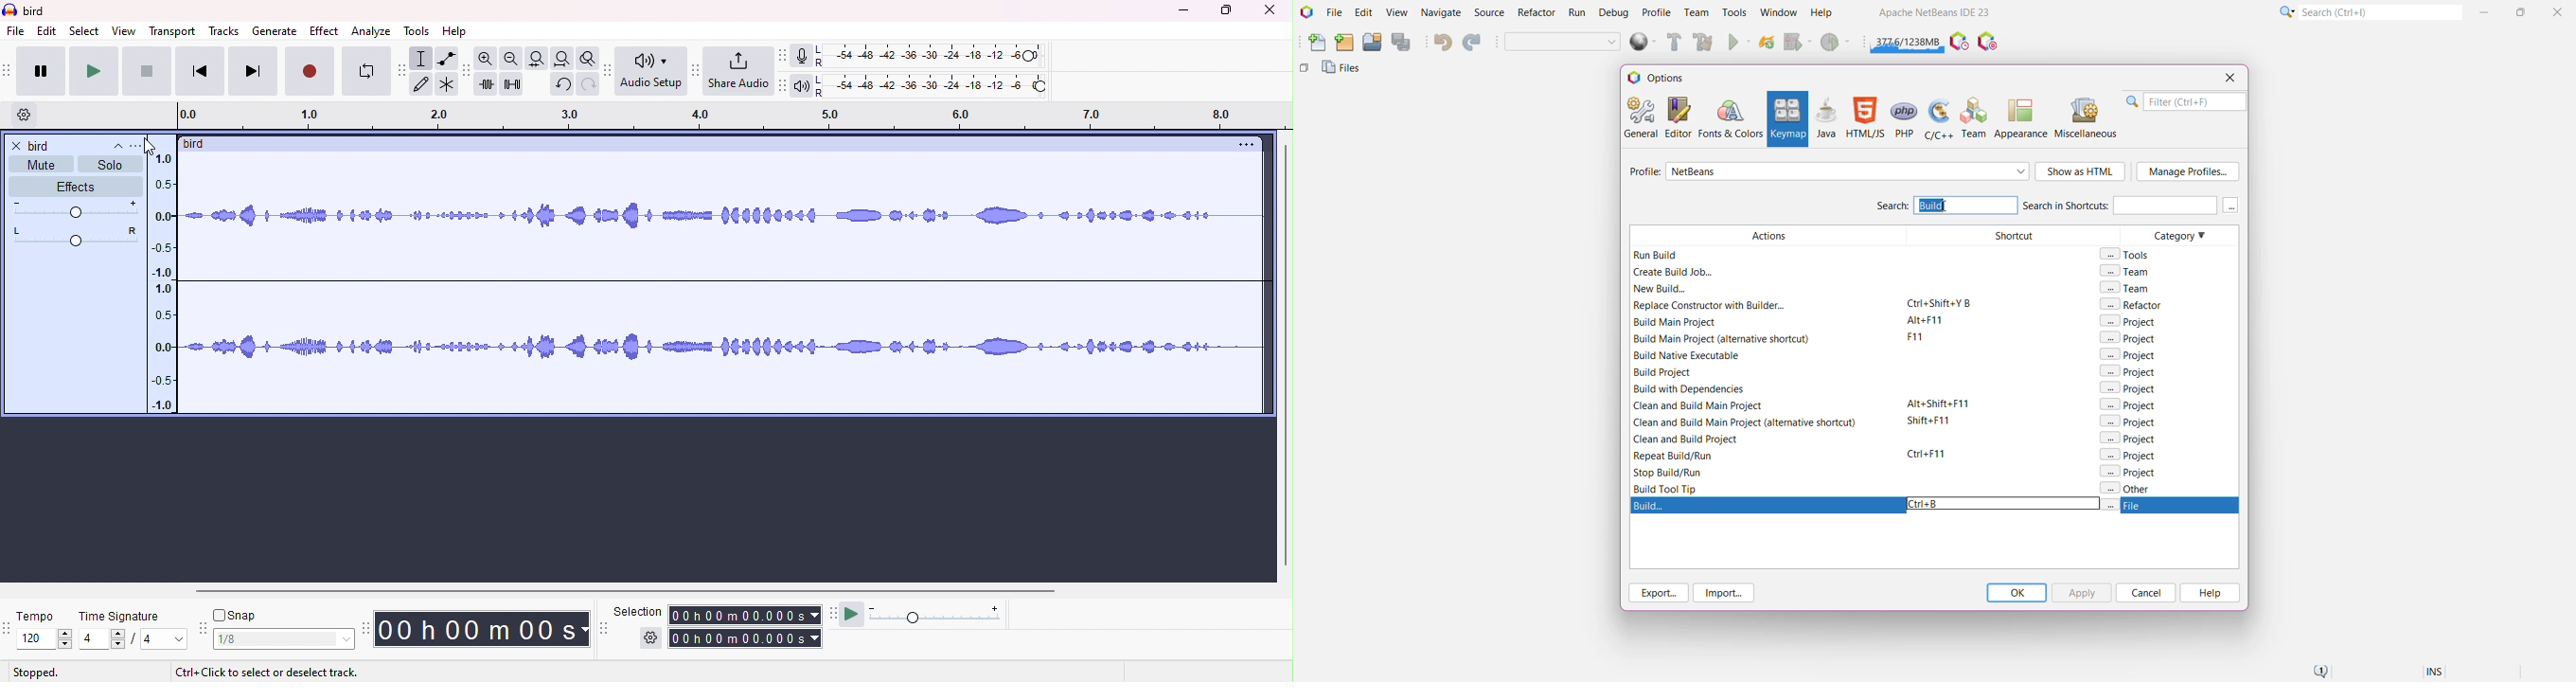 The height and width of the screenshot is (700, 2576). I want to click on redo, so click(589, 84).